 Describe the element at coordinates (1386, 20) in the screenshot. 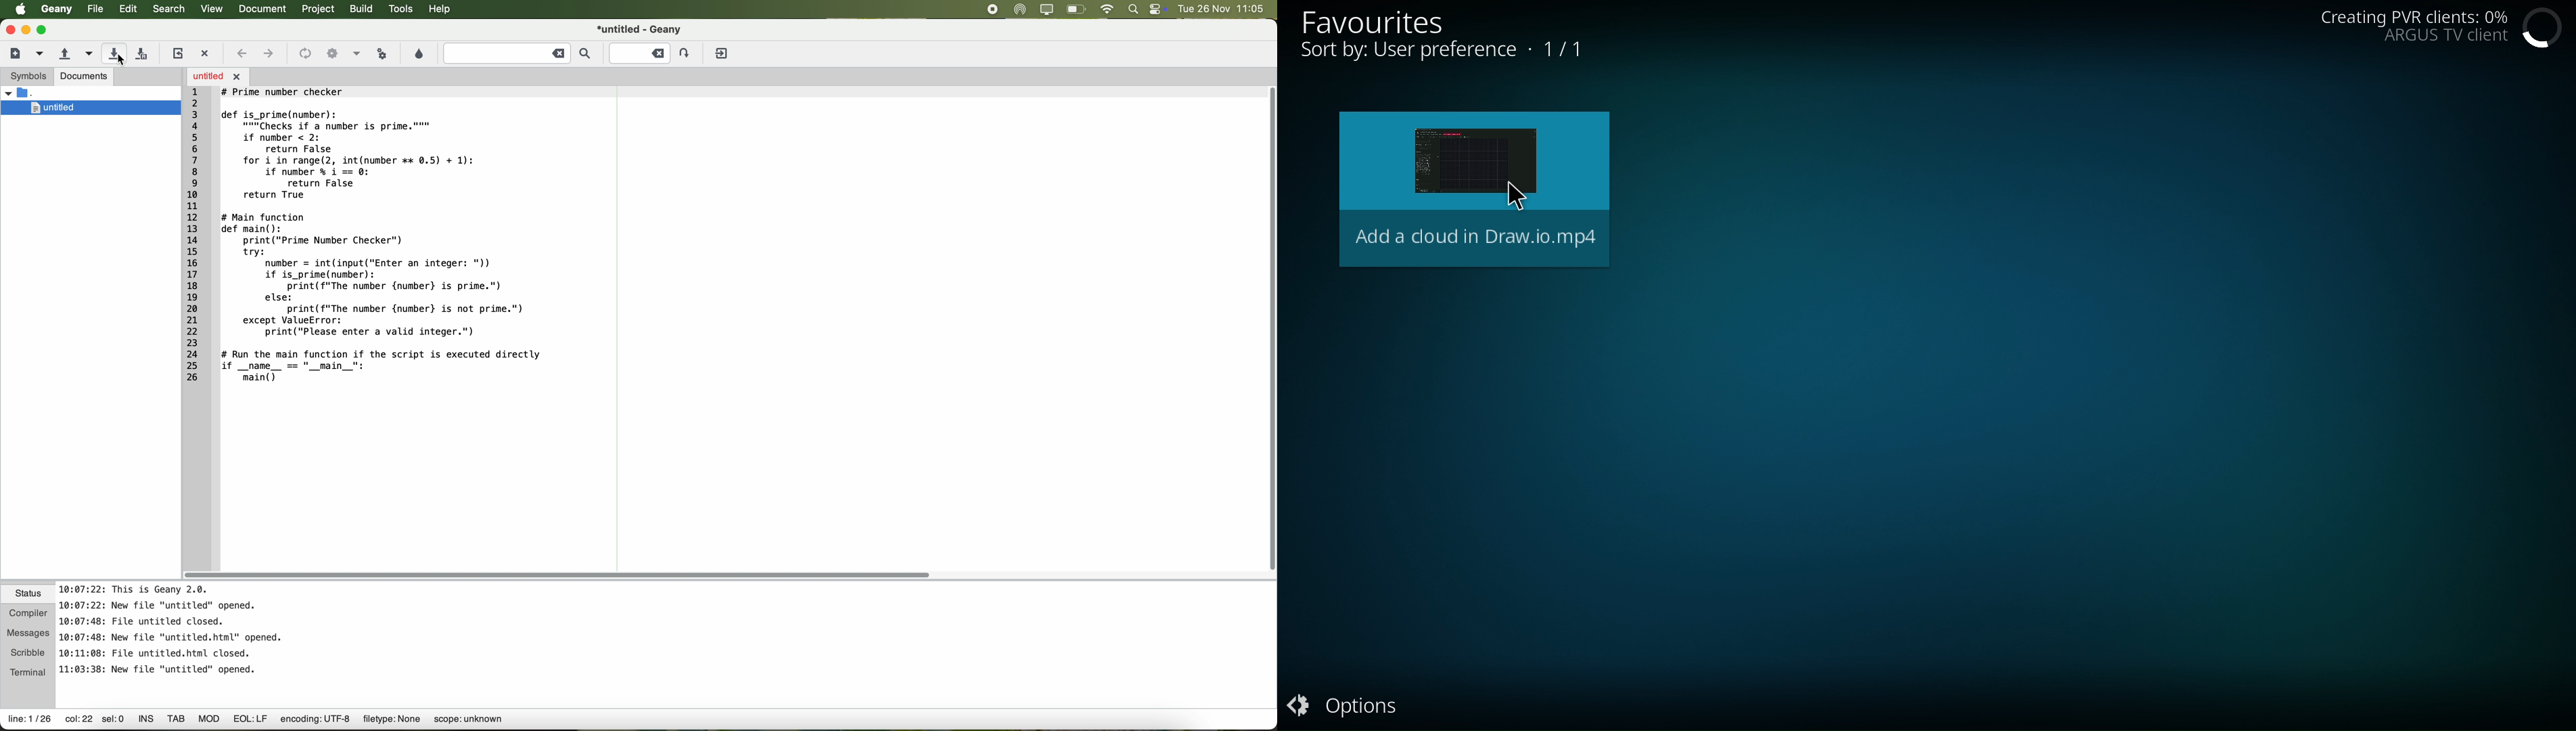

I see `favoritess` at that location.